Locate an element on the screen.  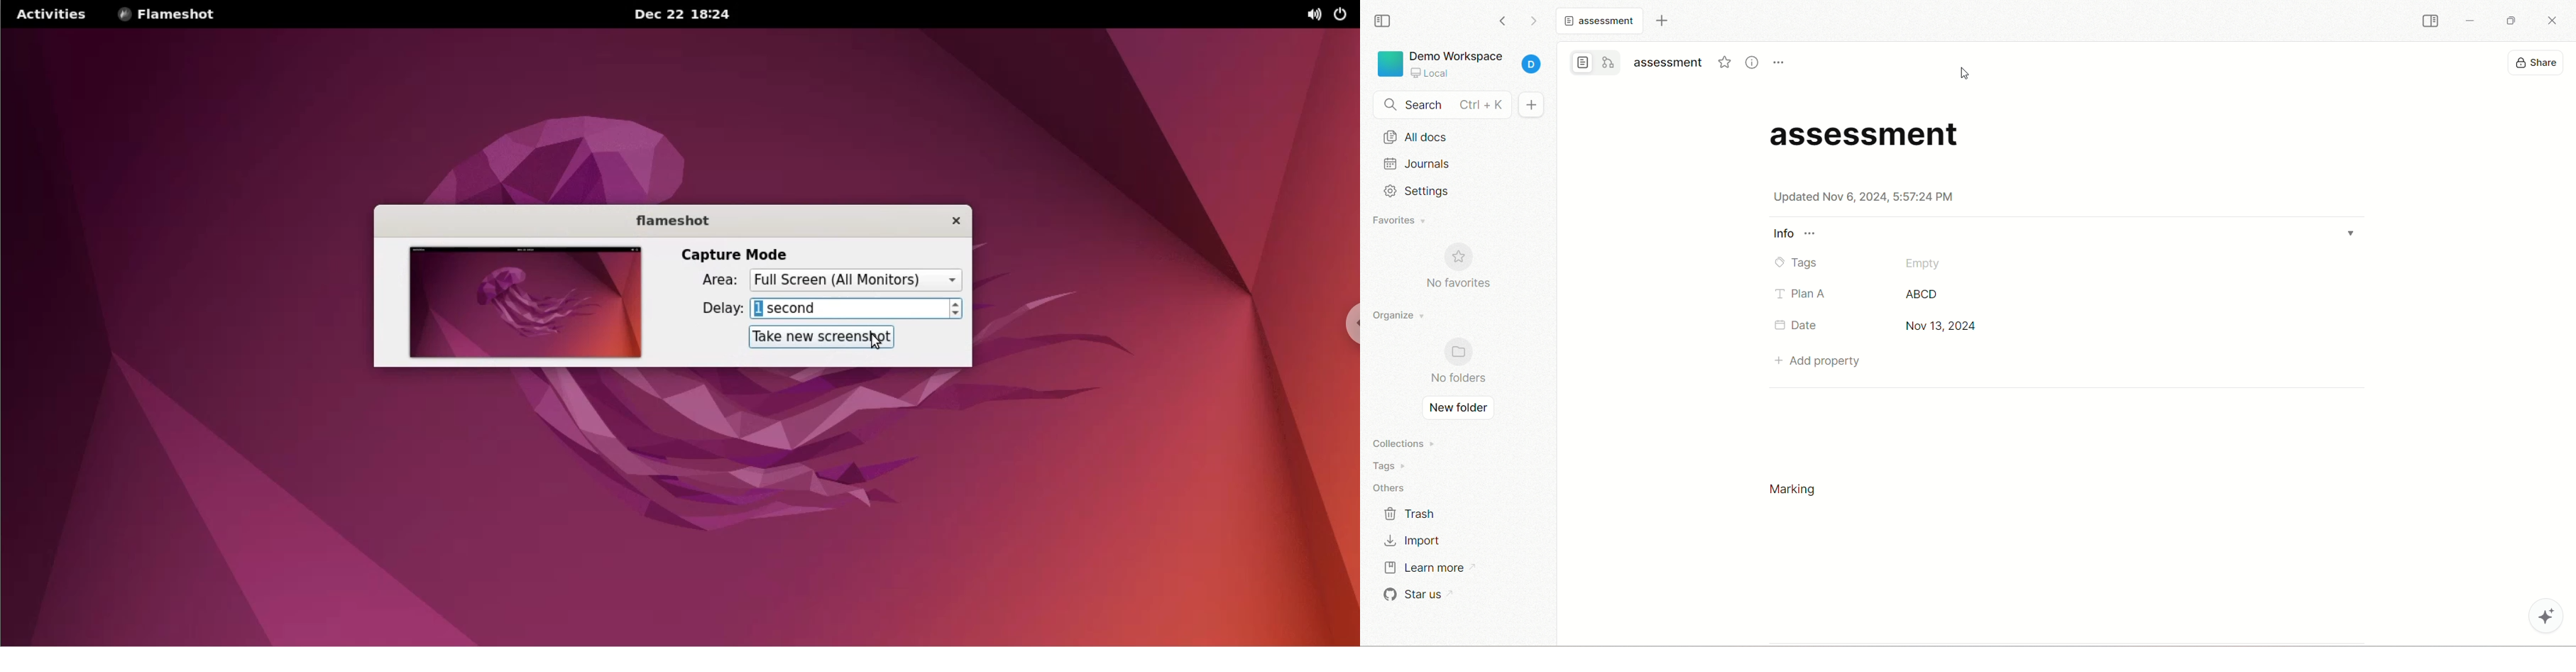
view info is located at coordinates (1752, 61).